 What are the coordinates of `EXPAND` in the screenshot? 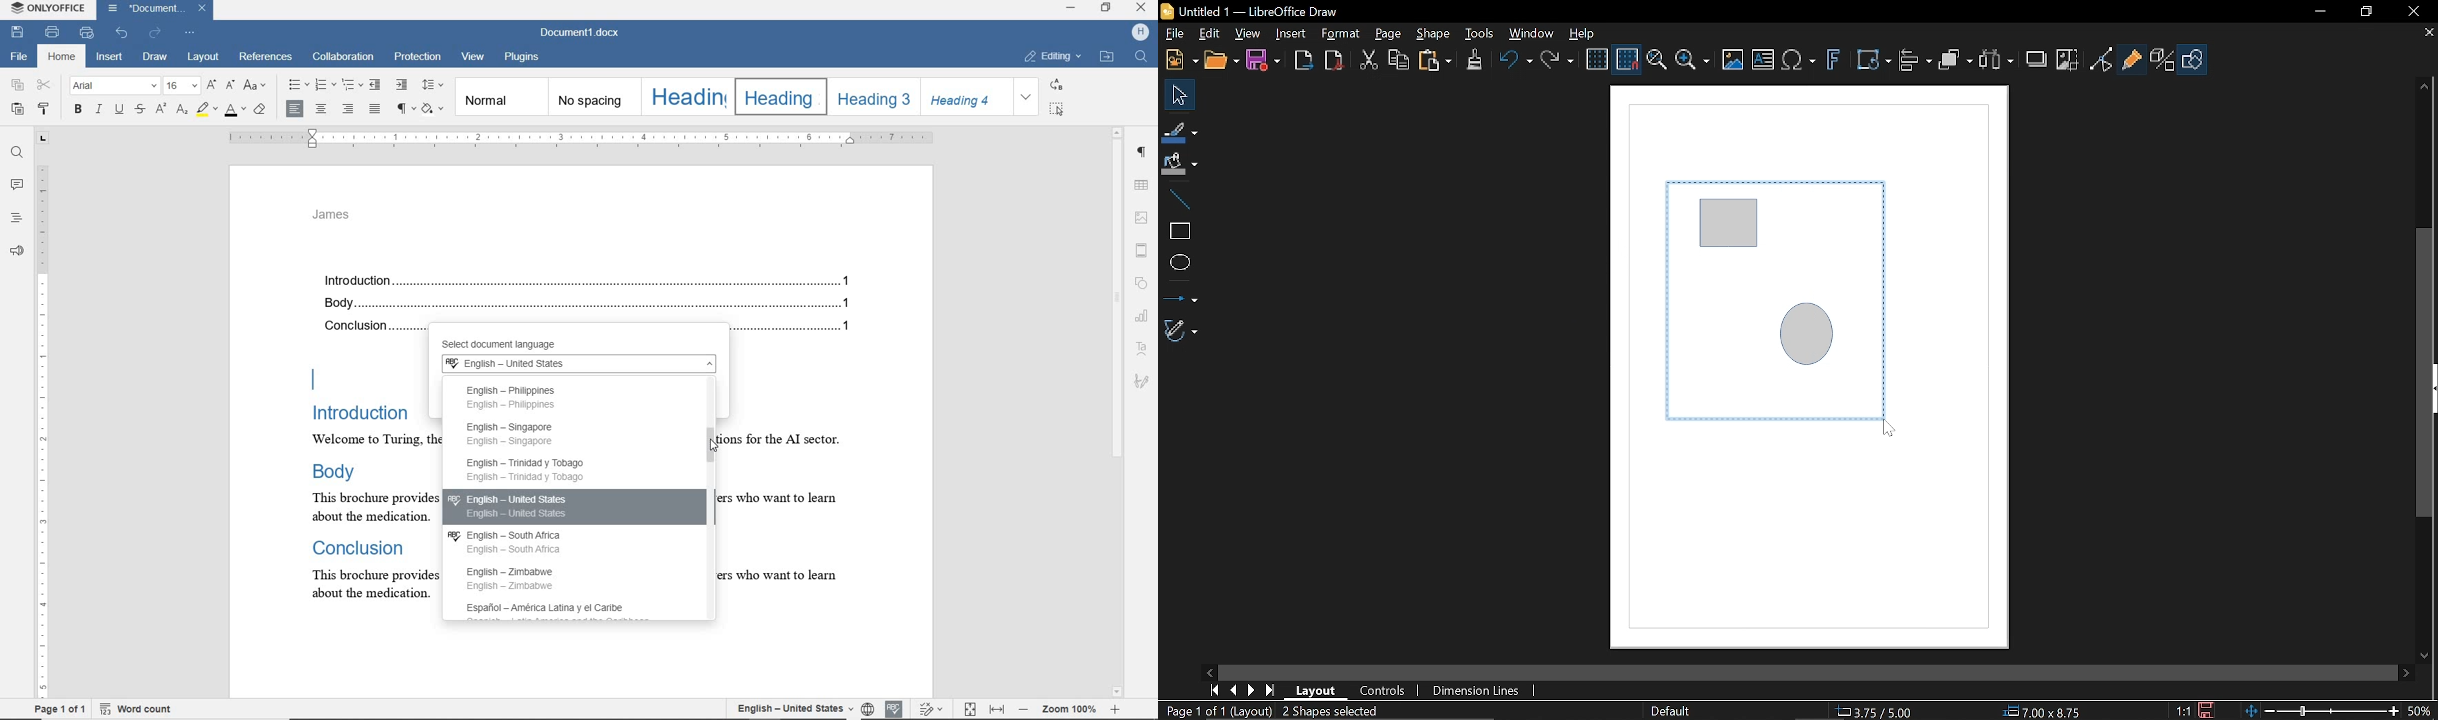 It's located at (1028, 97).